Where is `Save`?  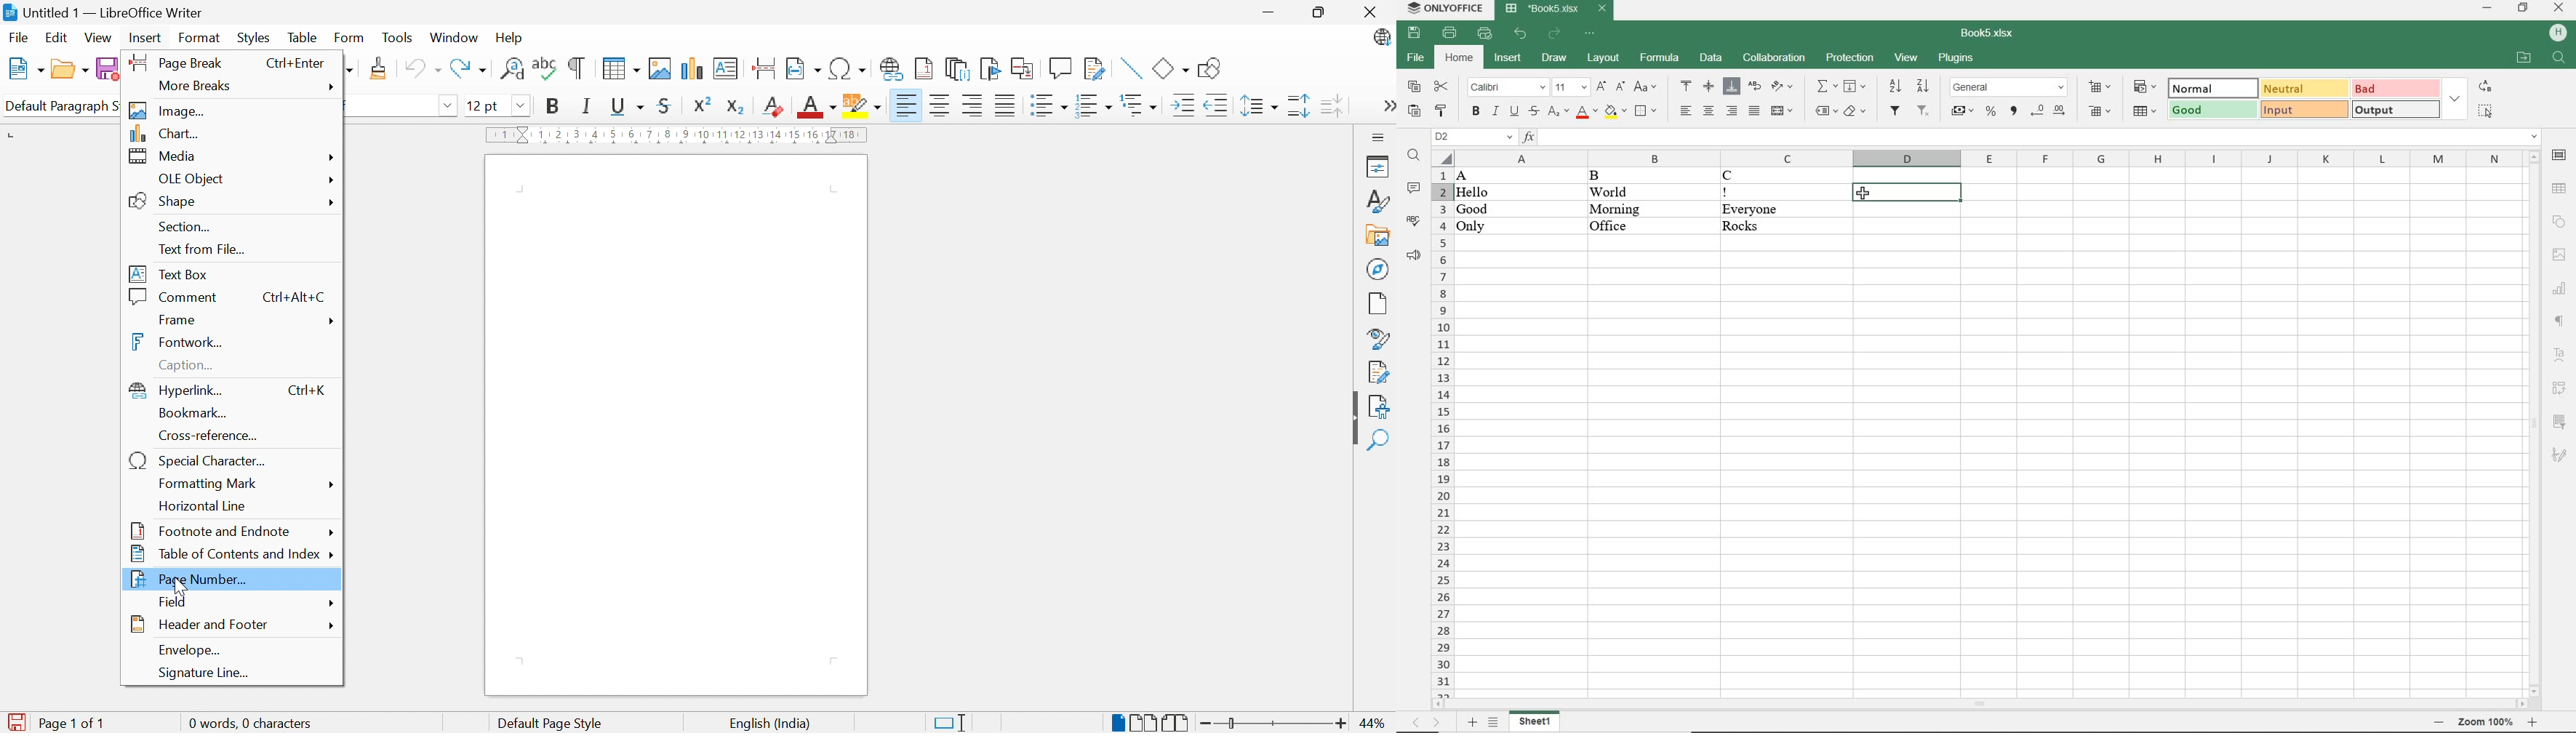
Save is located at coordinates (108, 68).